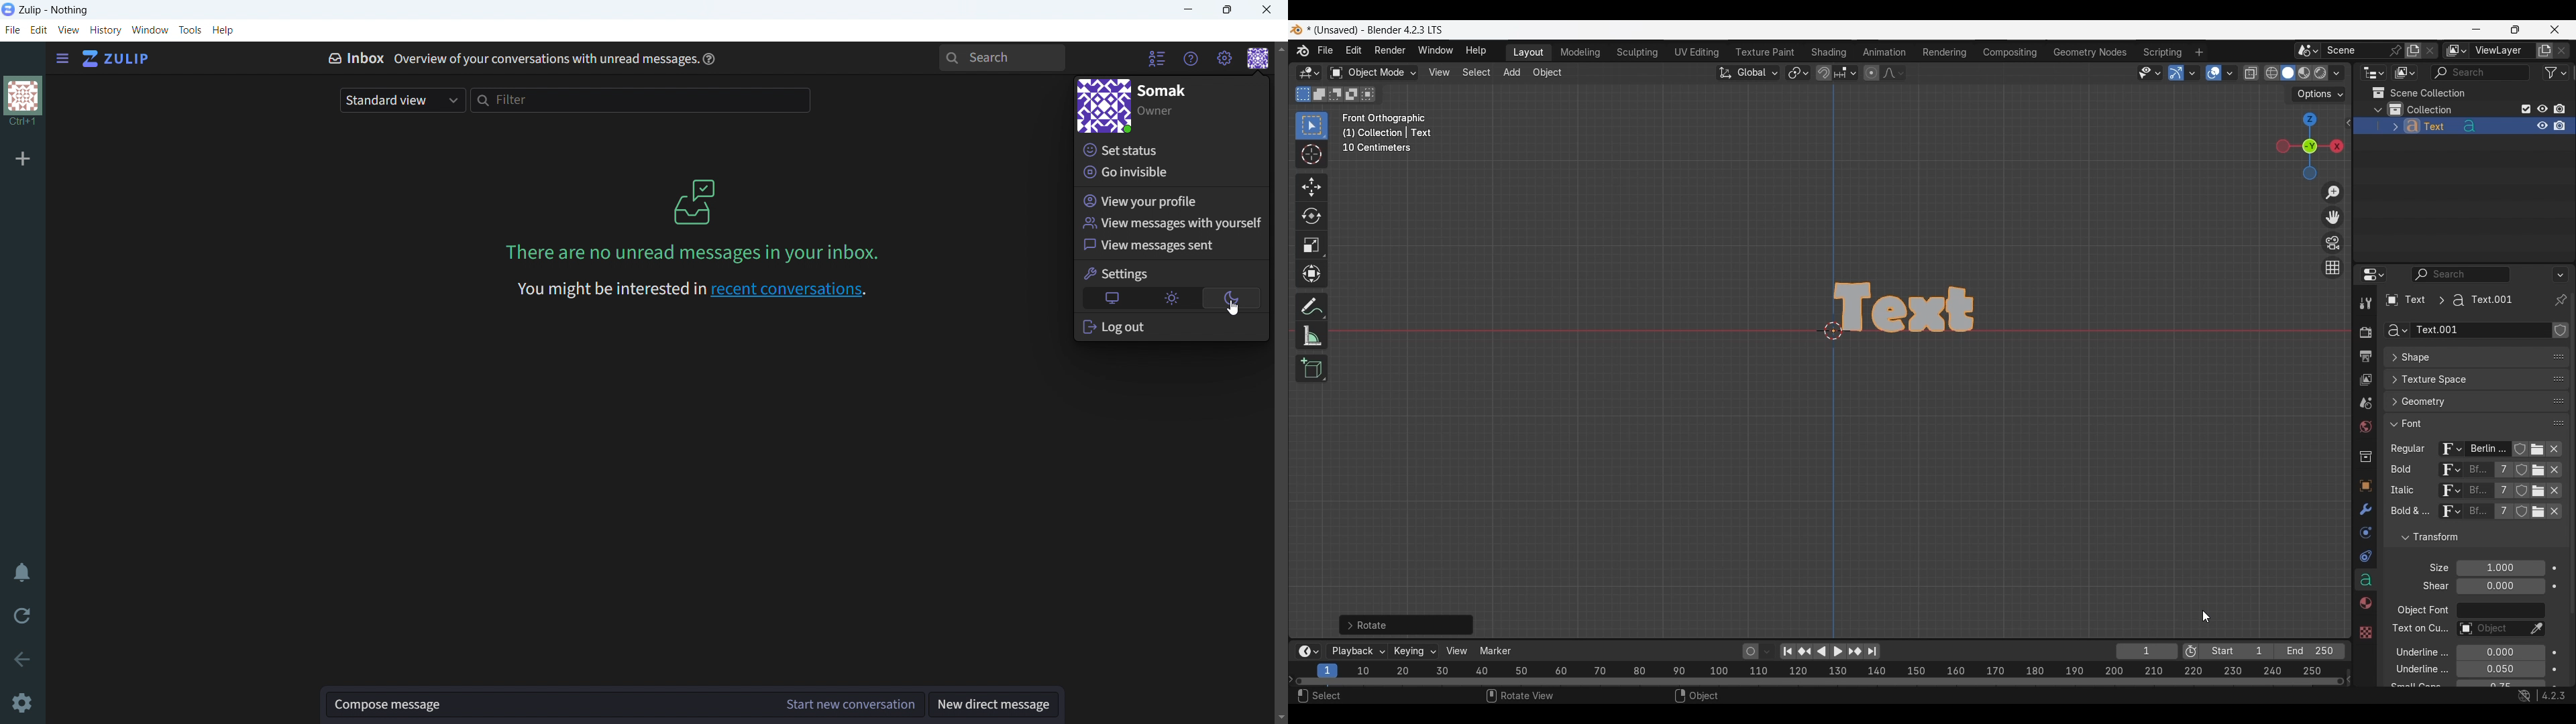  I want to click on unlink respective attribute, so click(2548, 514).